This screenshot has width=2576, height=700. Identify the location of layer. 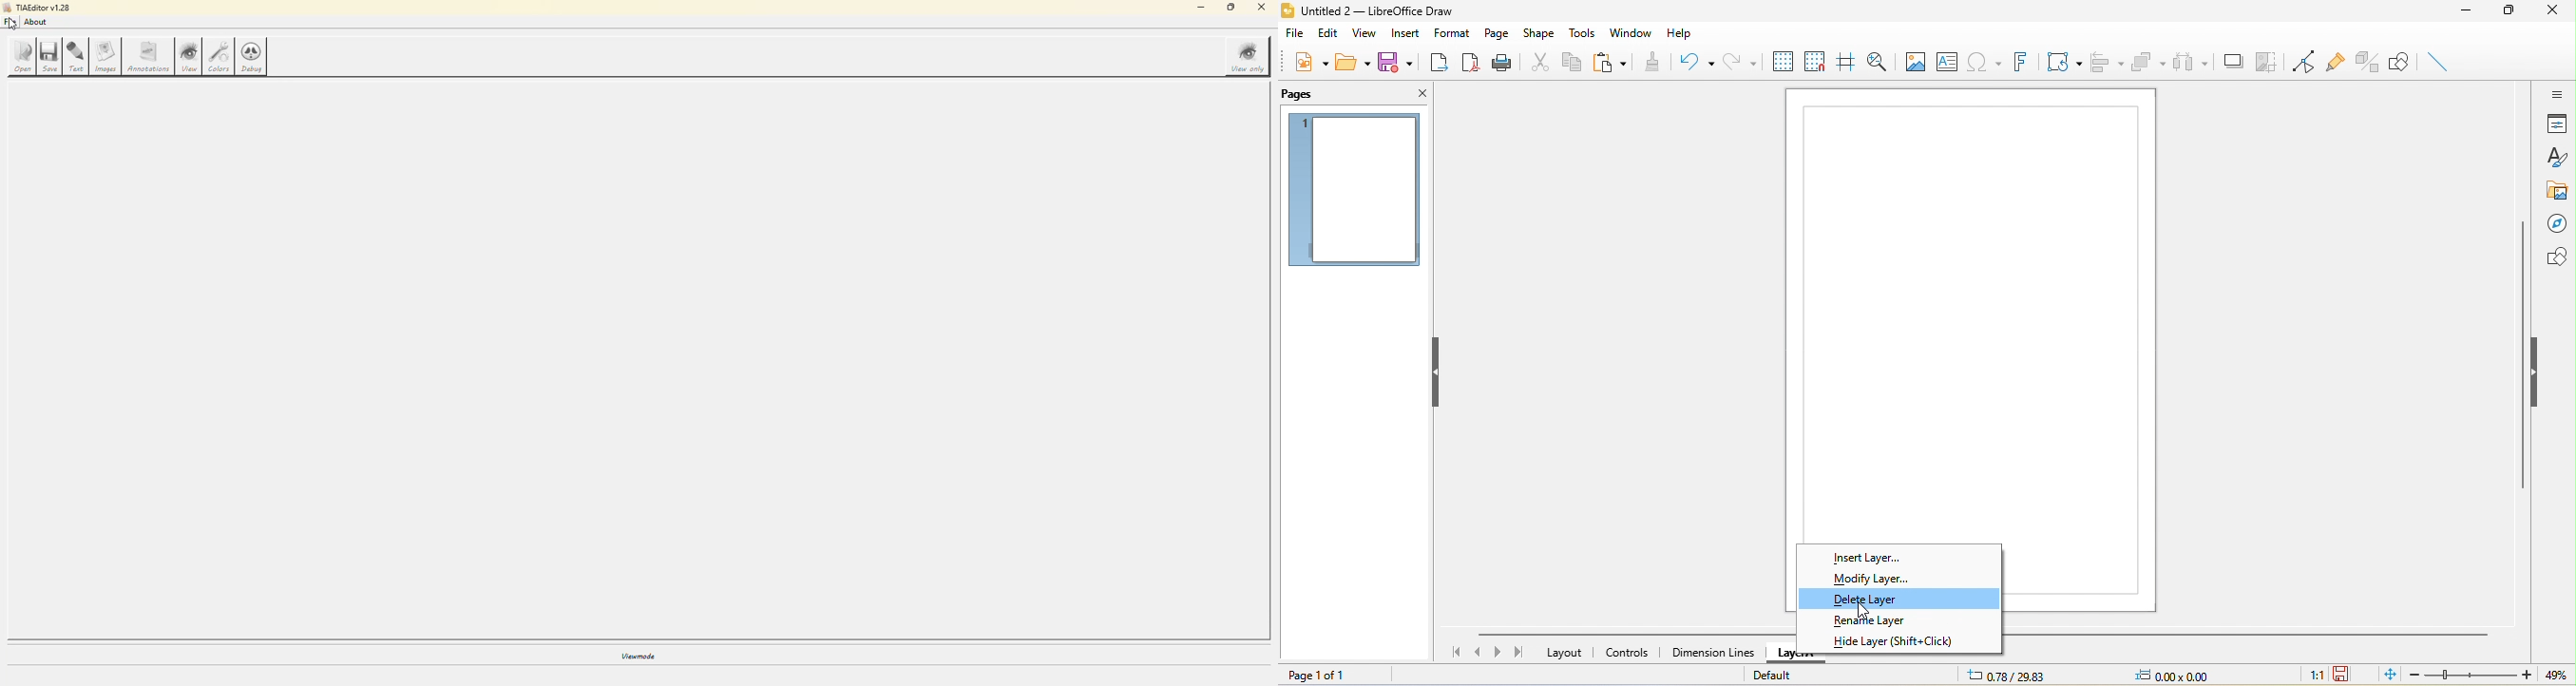
(1779, 653).